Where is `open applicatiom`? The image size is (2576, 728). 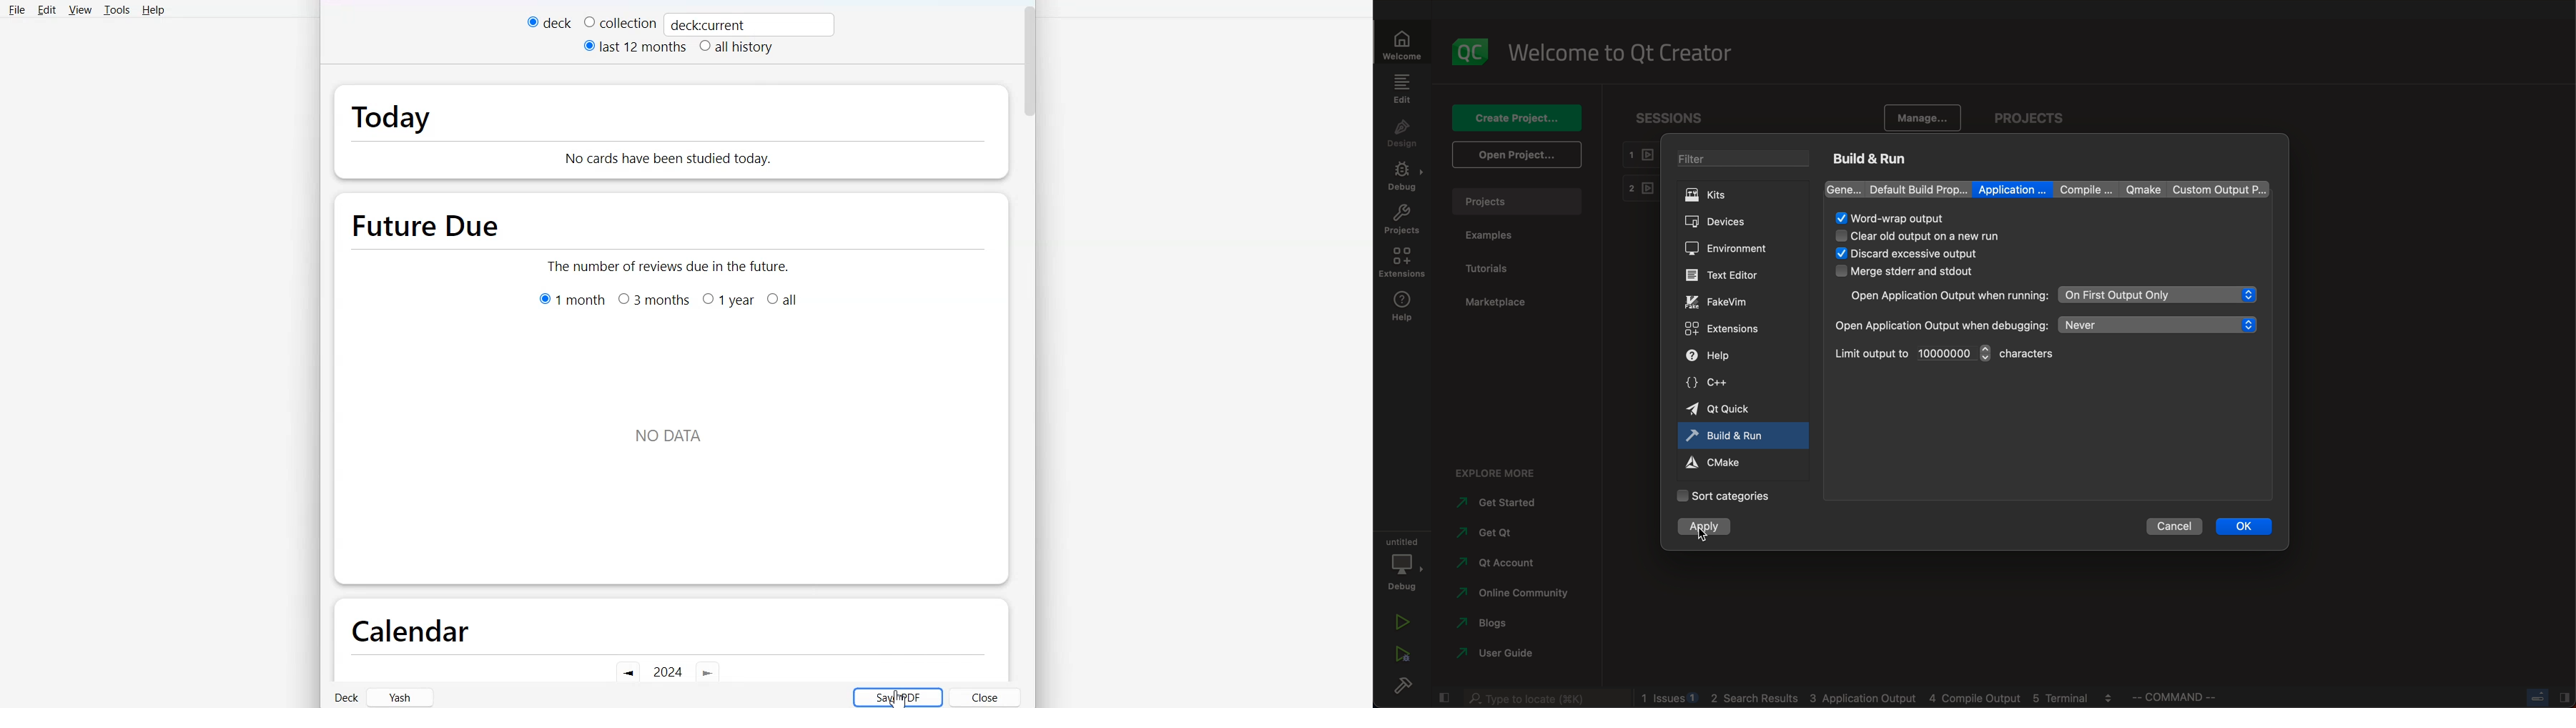 open applicatiom is located at coordinates (1946, 295).